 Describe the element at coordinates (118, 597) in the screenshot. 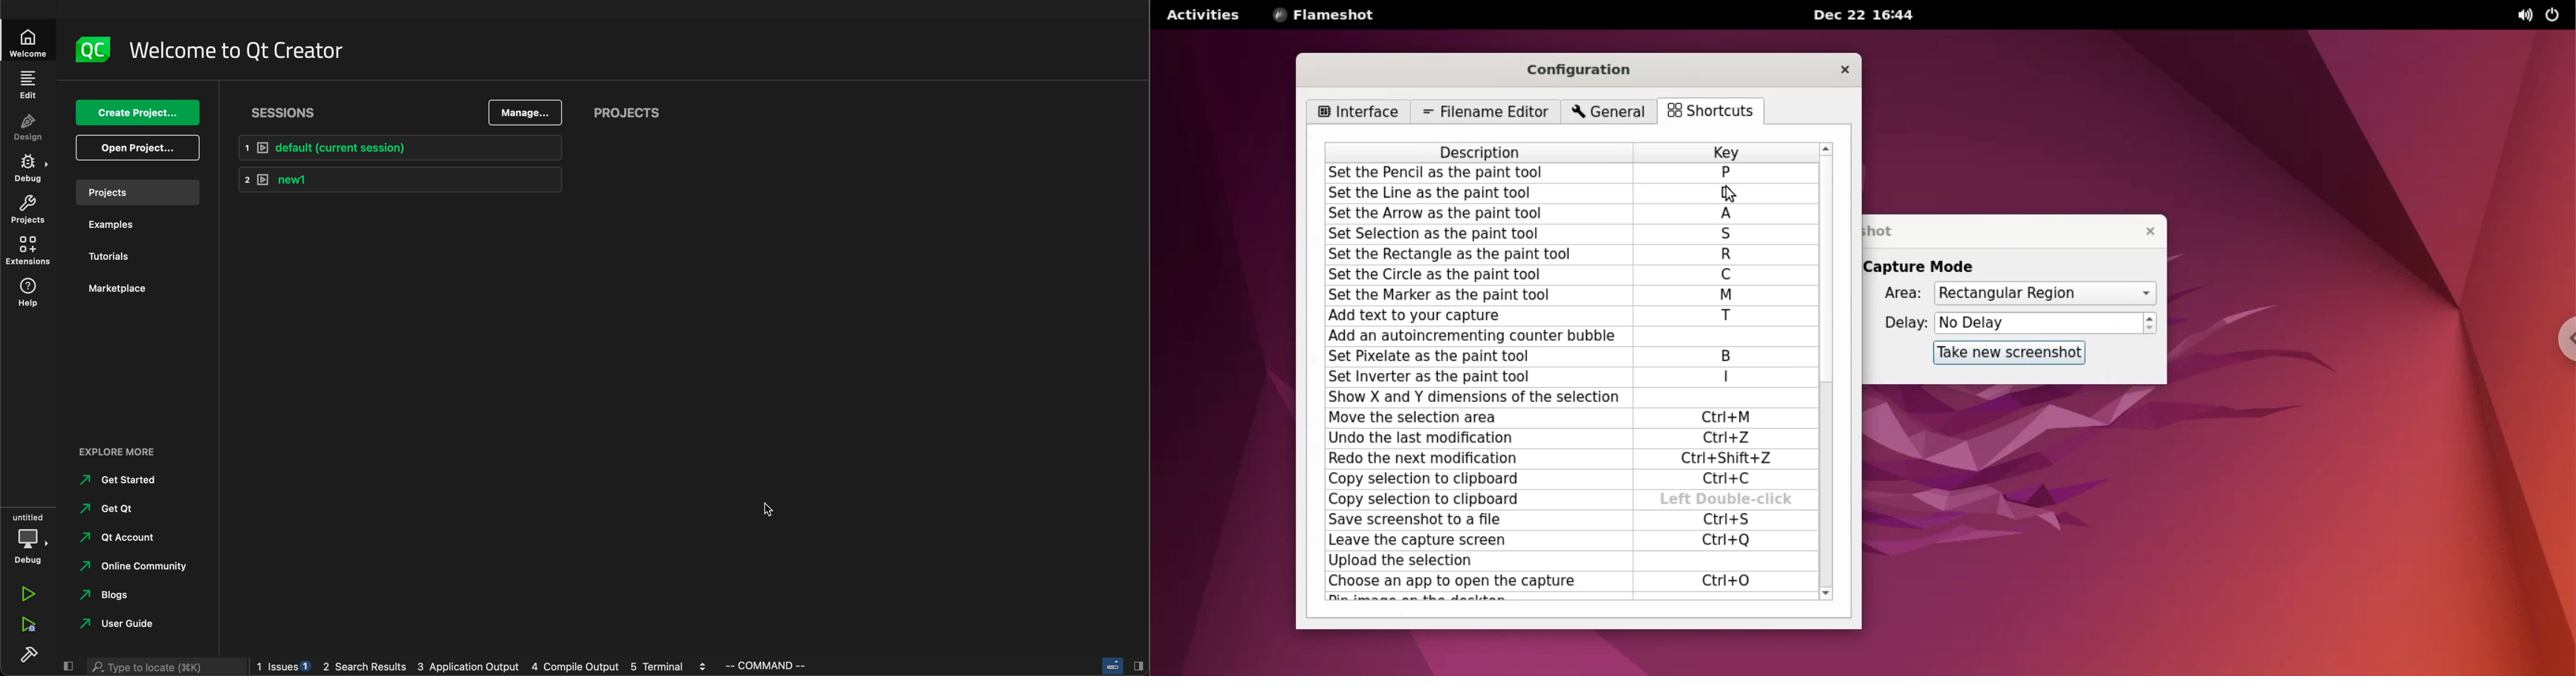

I see `blogs` at that location.